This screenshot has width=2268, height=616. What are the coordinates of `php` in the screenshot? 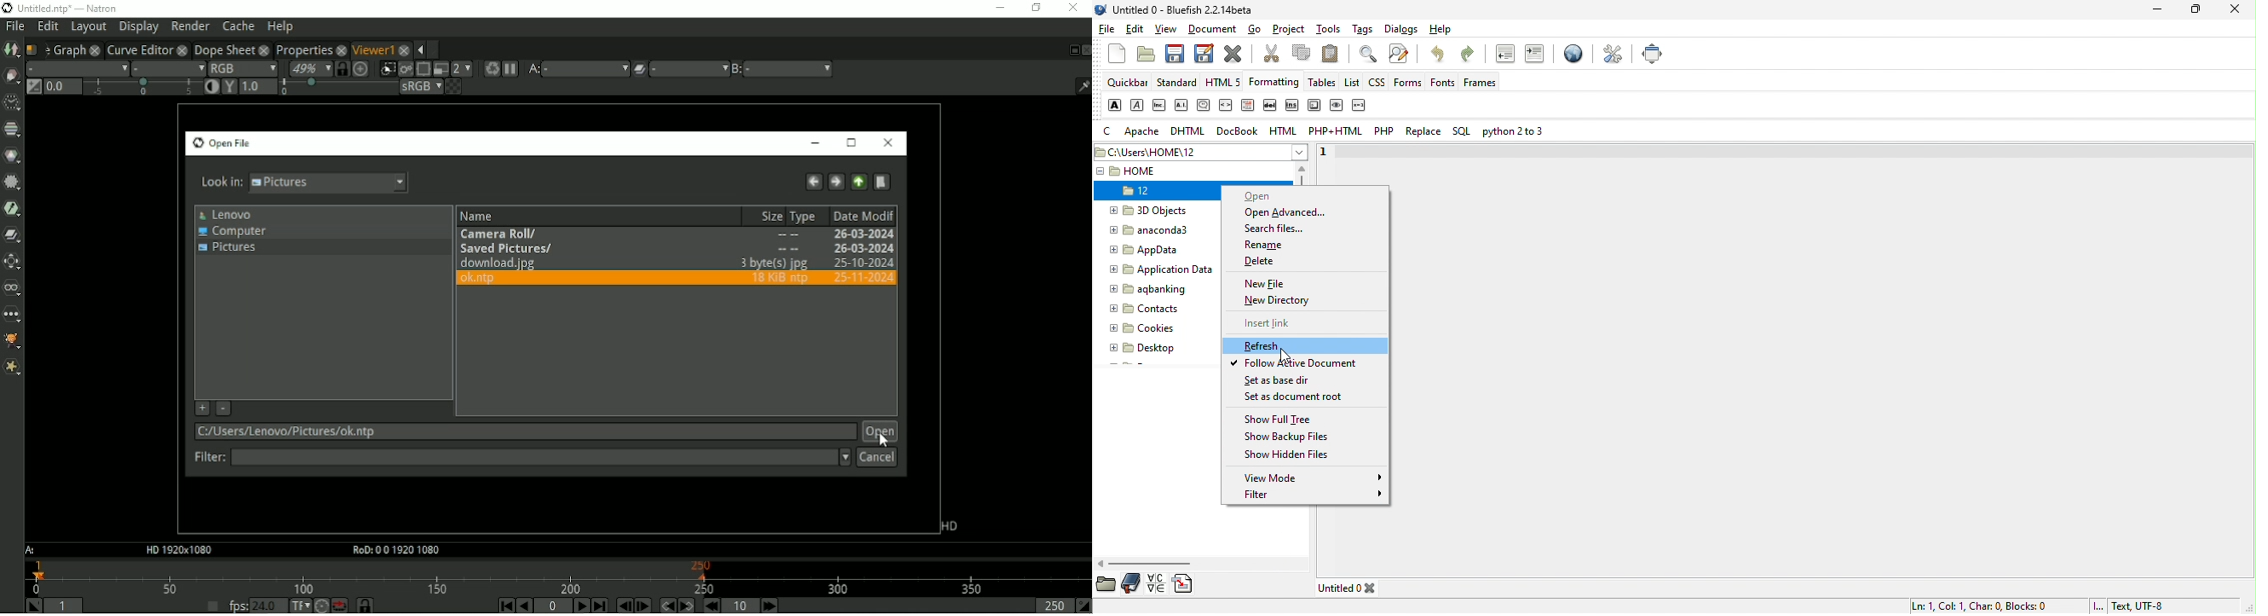 It's located at (1385, 132).